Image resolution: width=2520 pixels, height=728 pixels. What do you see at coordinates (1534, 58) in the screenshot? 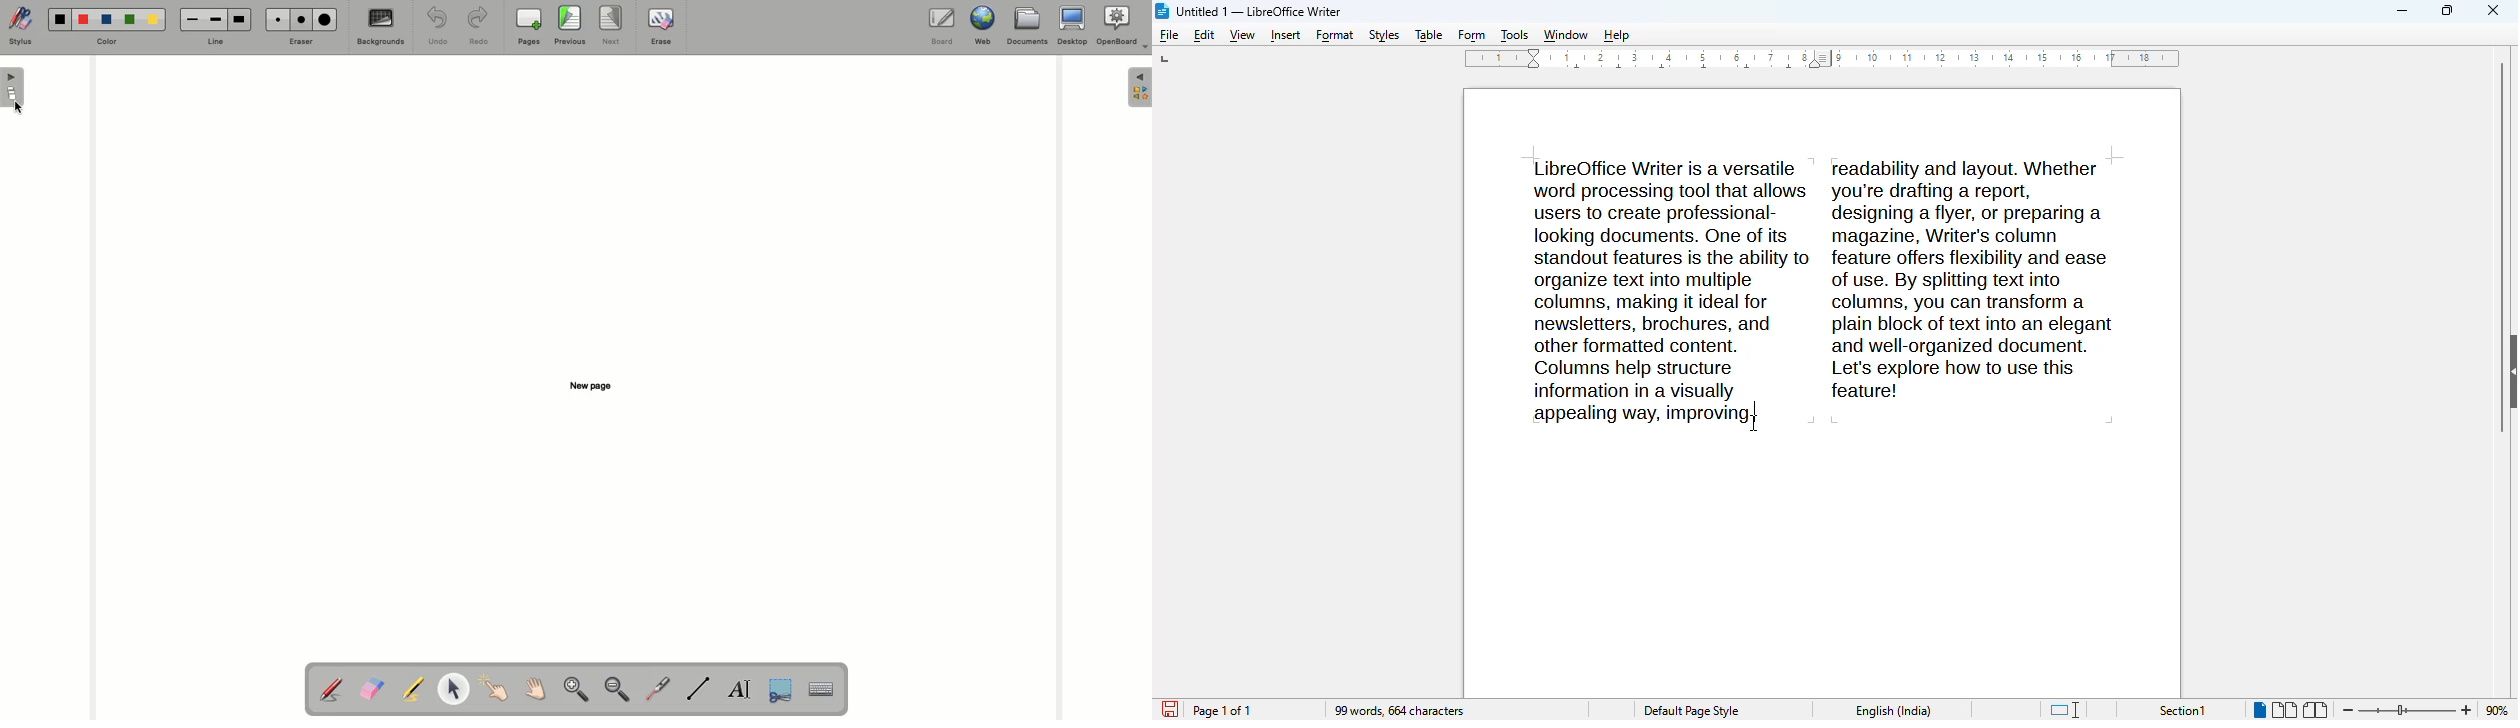
I see `Indent markers` at bounding box center [1534, 58].